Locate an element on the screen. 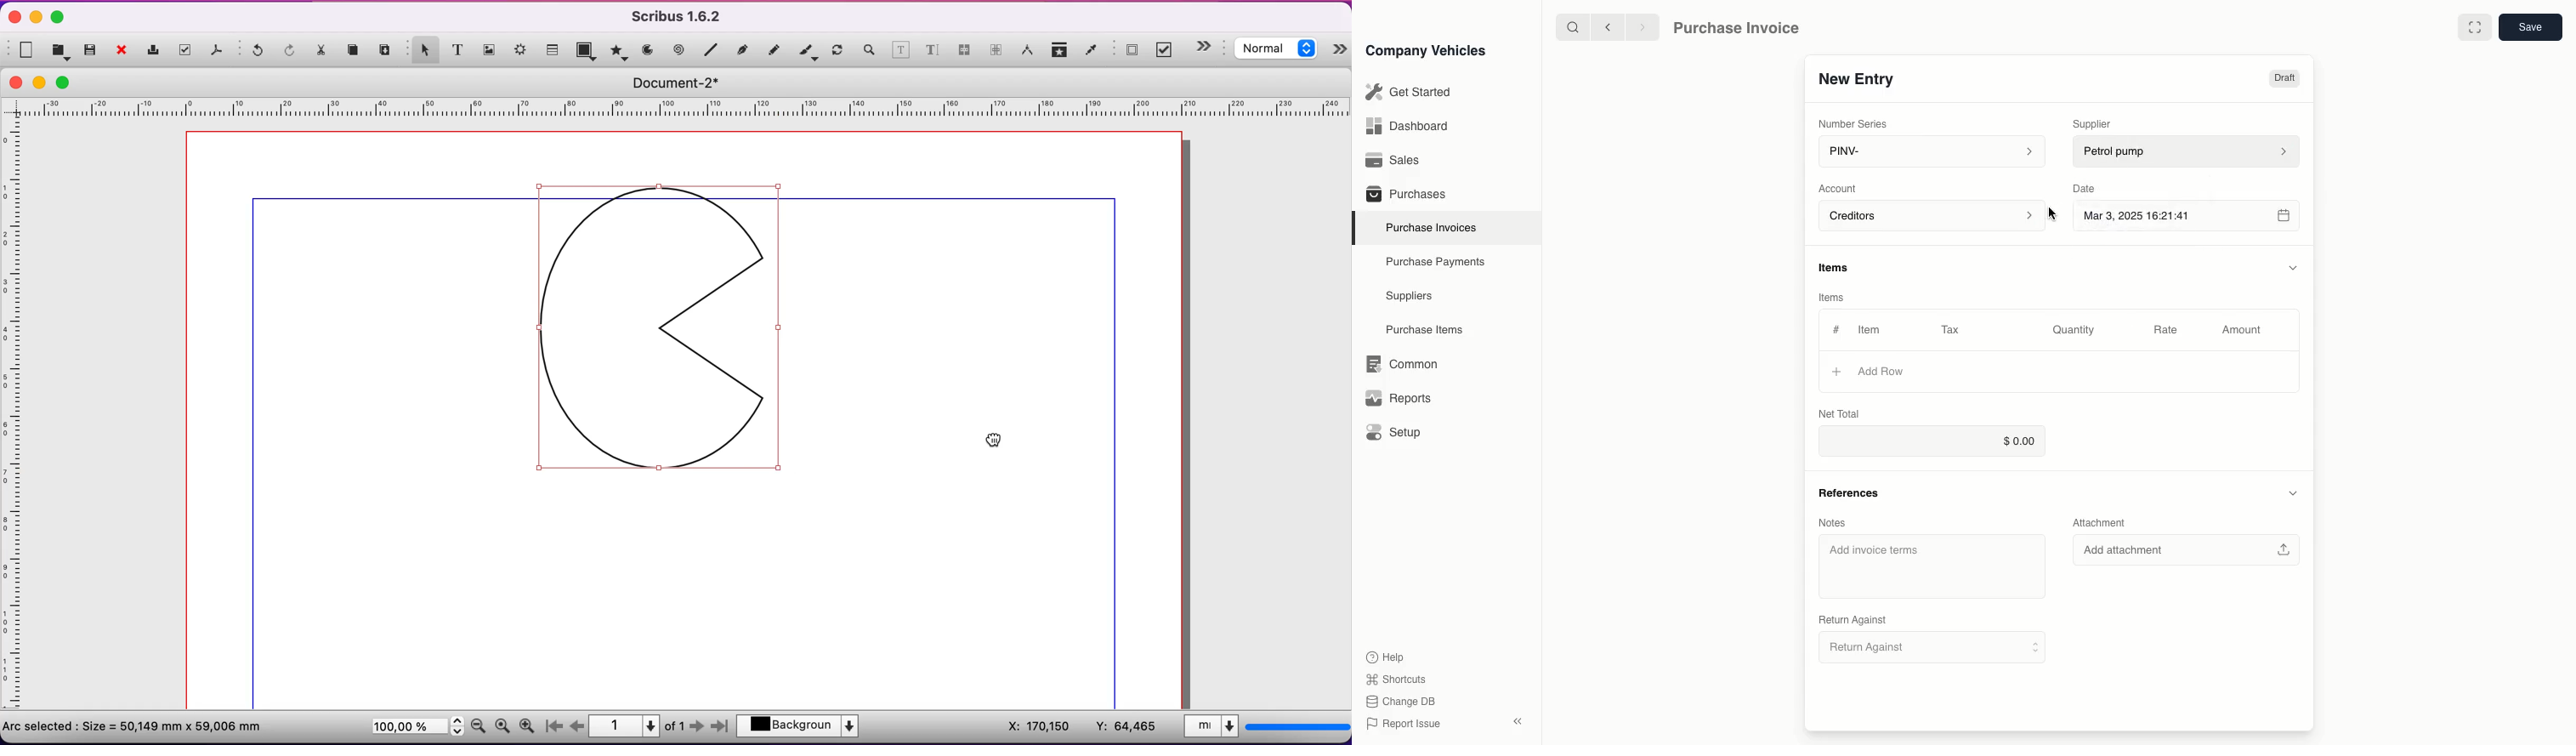 Image resolution: width=2576 pixels, height=756 pixels. New Entry is located at coordinates (1864, 77).